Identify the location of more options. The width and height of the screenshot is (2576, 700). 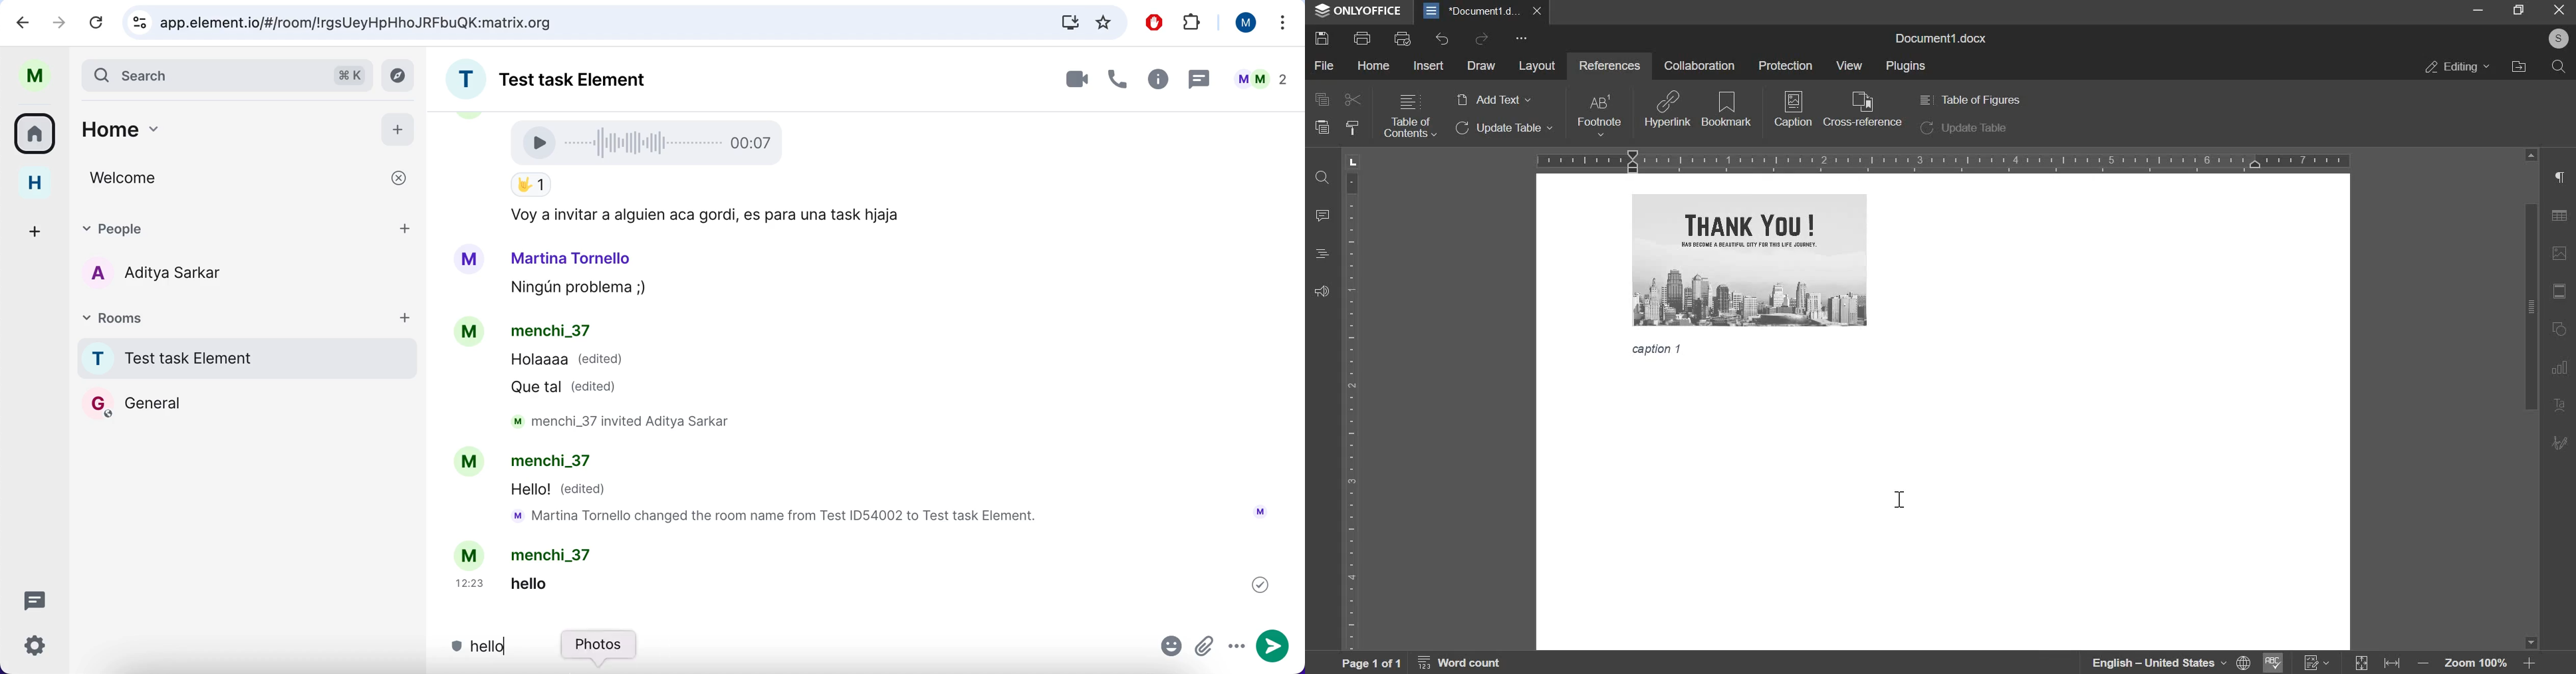
(1236, 647).